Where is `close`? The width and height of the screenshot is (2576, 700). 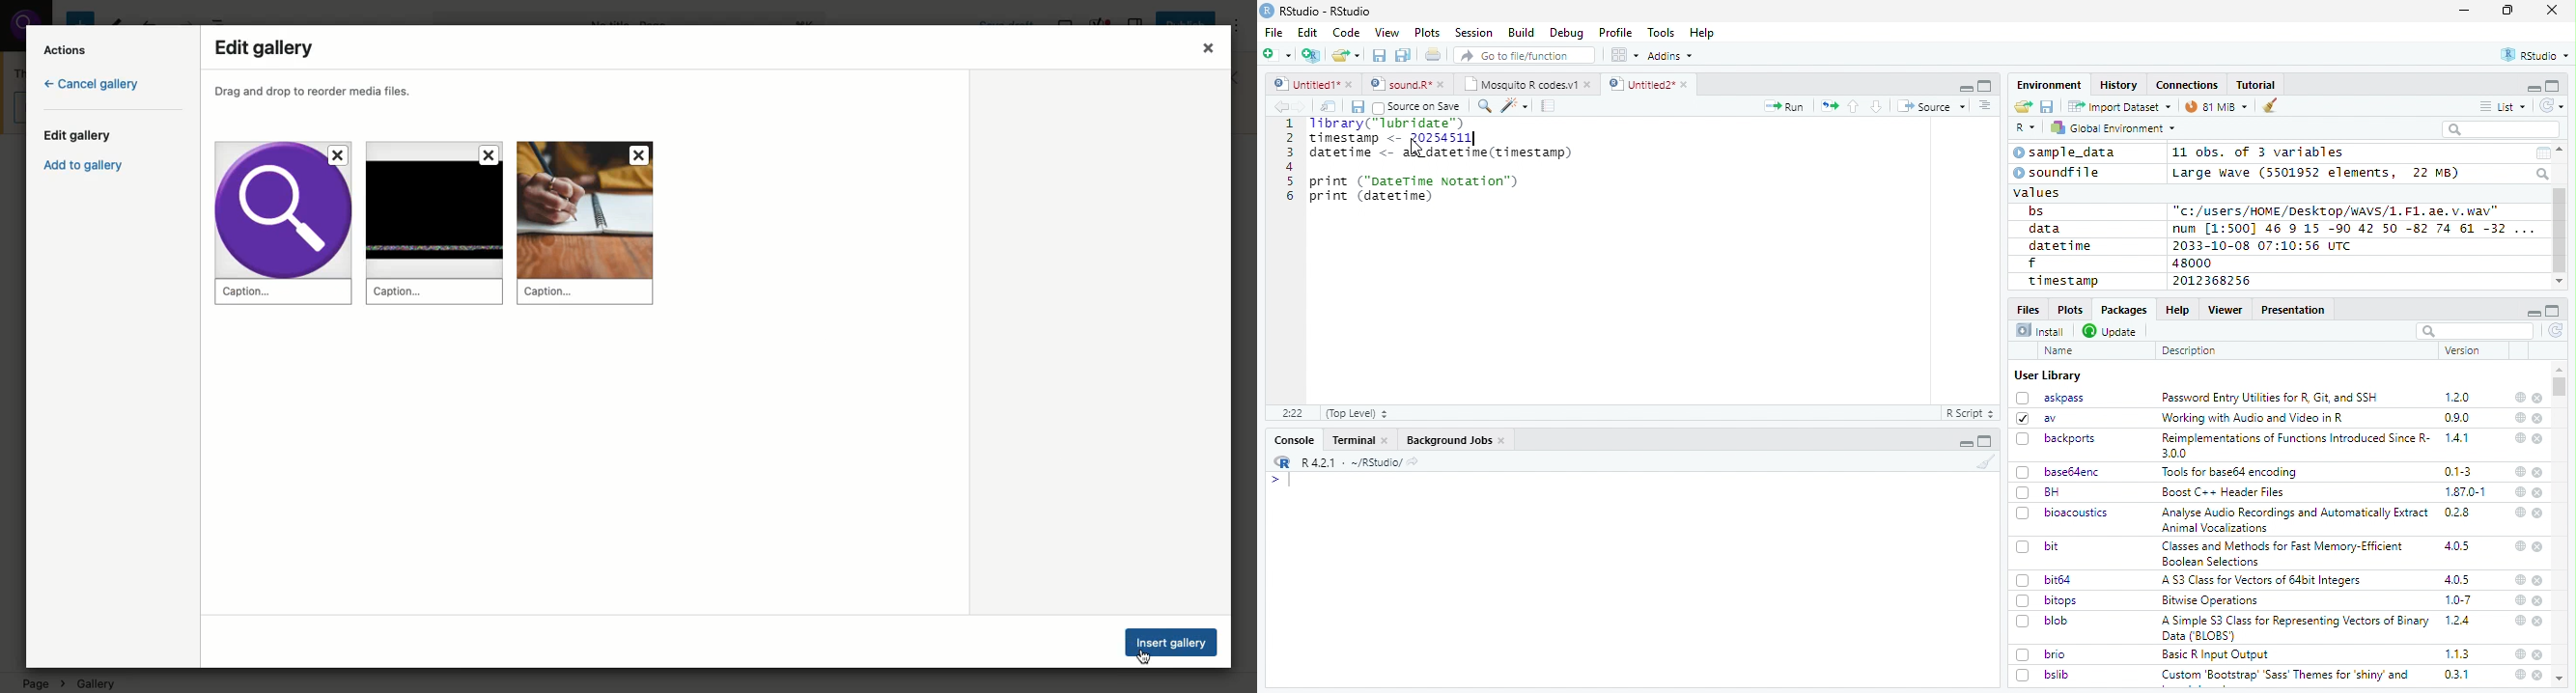
close is located at coordinates (2538, 419).